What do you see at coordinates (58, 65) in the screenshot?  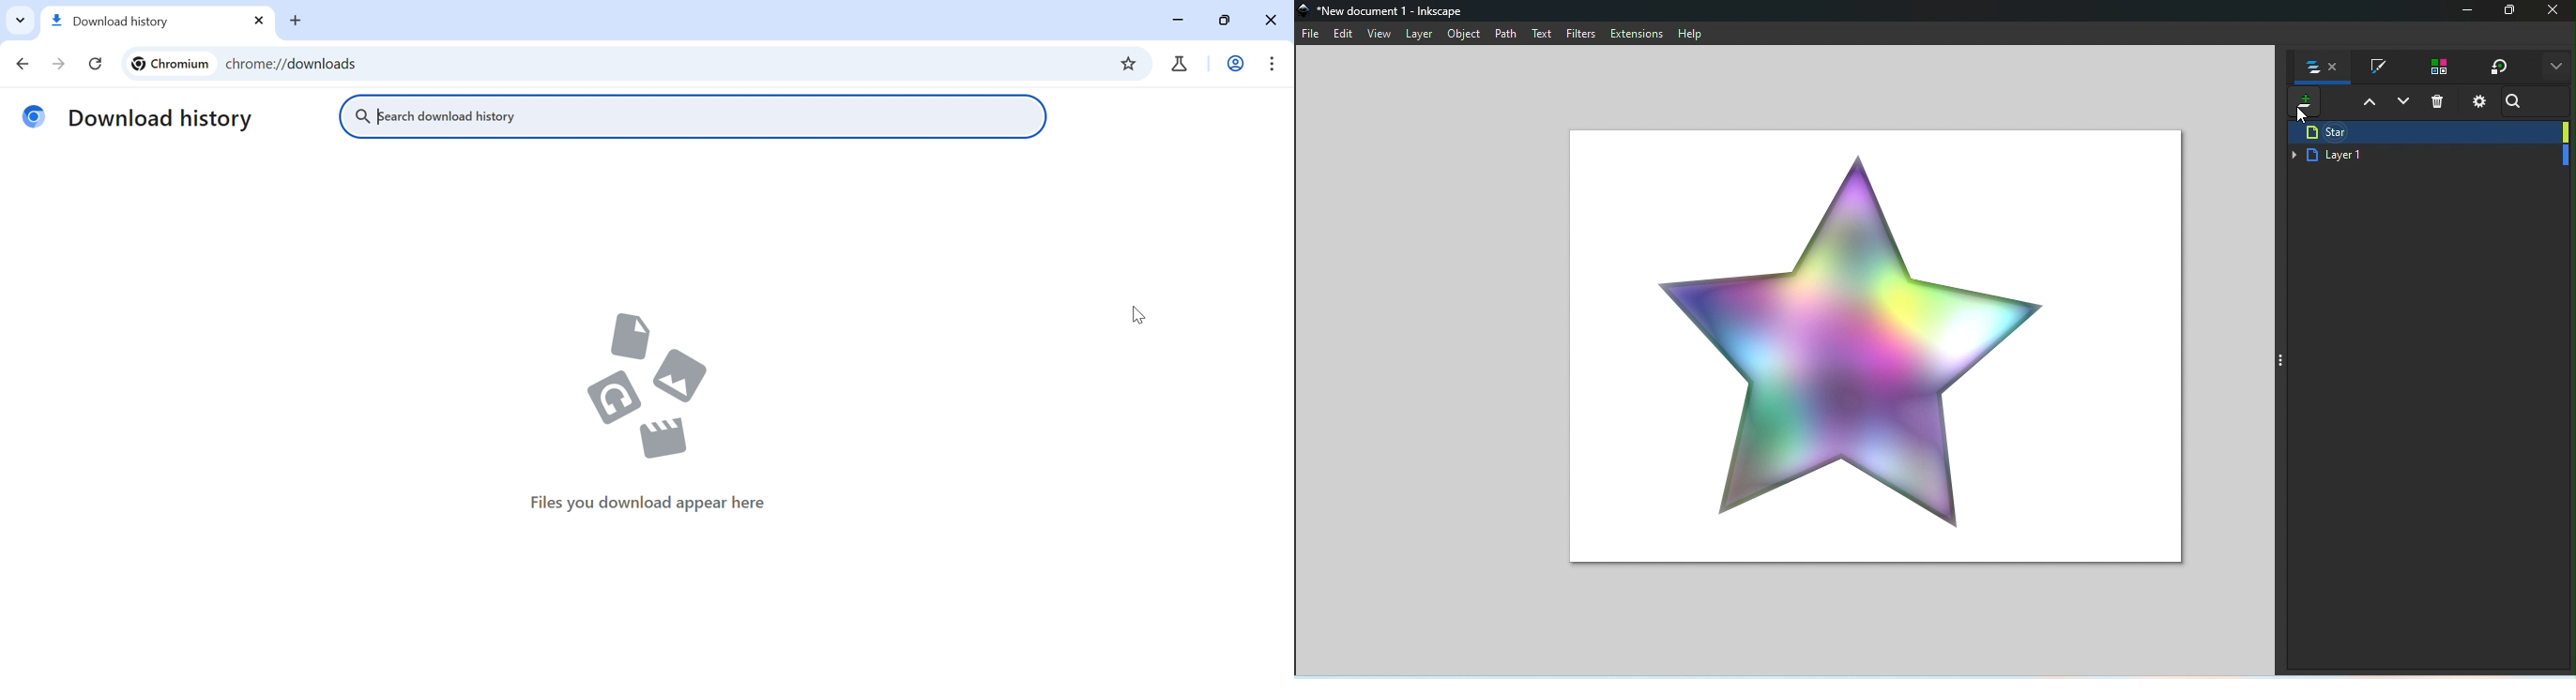 I see `Forward` at bounding box center [58, 65].